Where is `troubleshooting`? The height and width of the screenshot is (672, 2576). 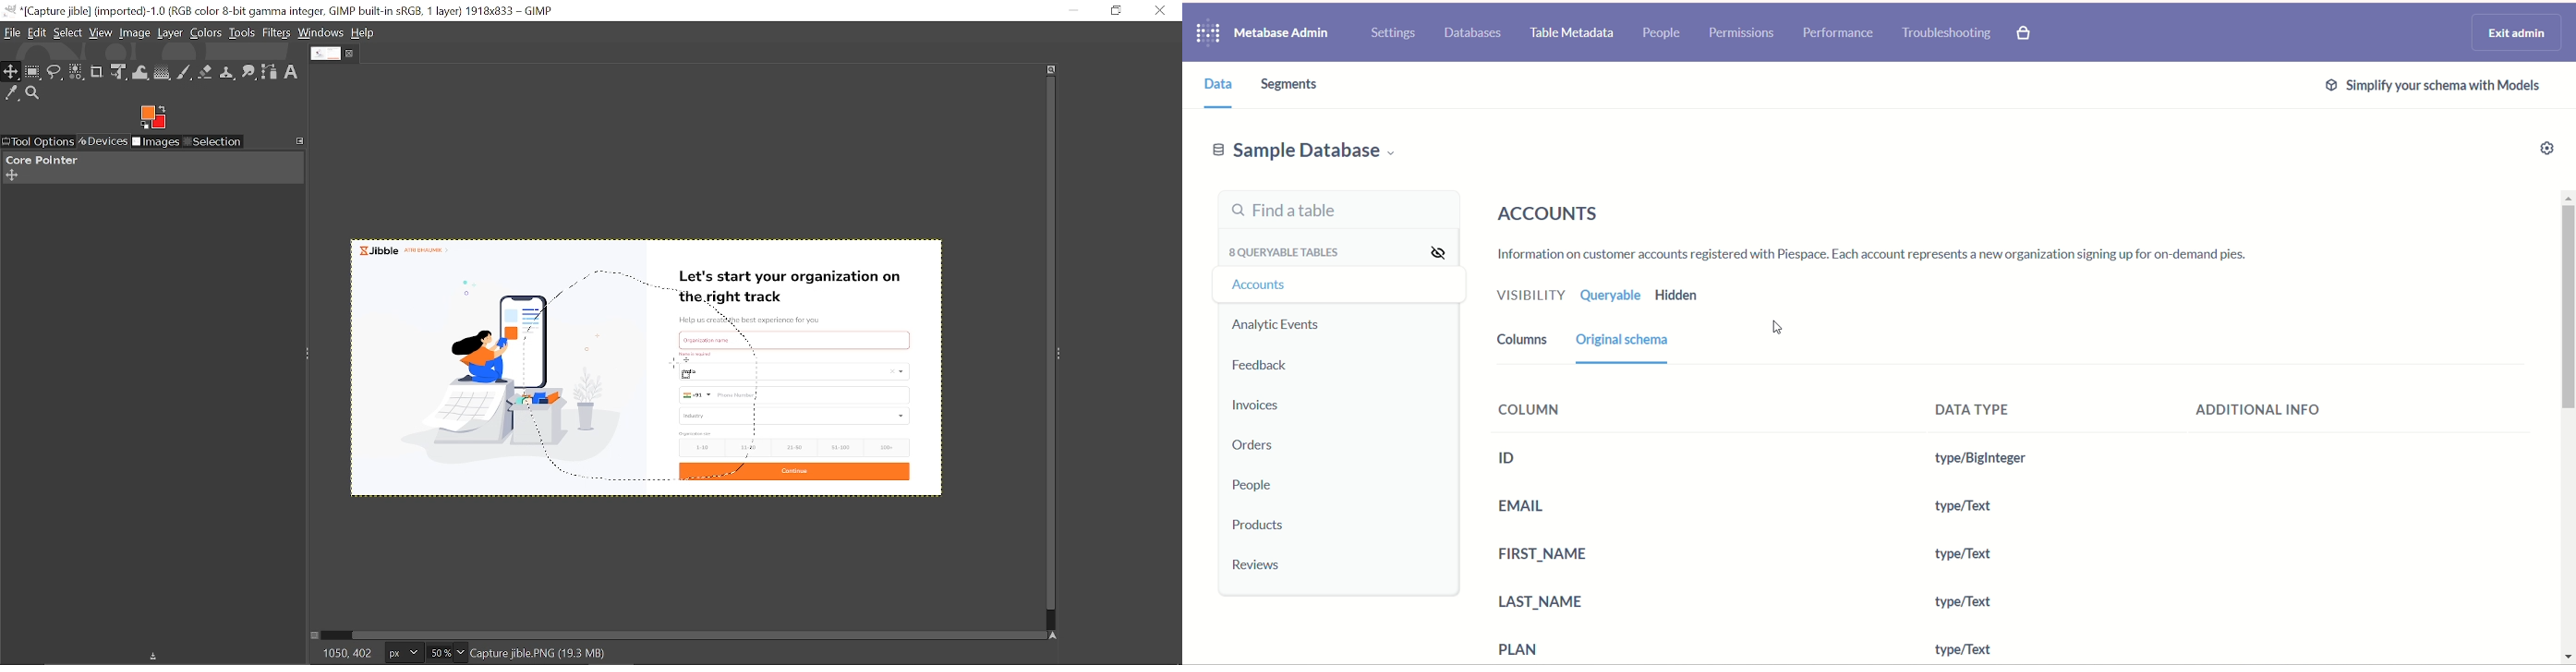
troubleshooting is located at coordinates (1950, 33).